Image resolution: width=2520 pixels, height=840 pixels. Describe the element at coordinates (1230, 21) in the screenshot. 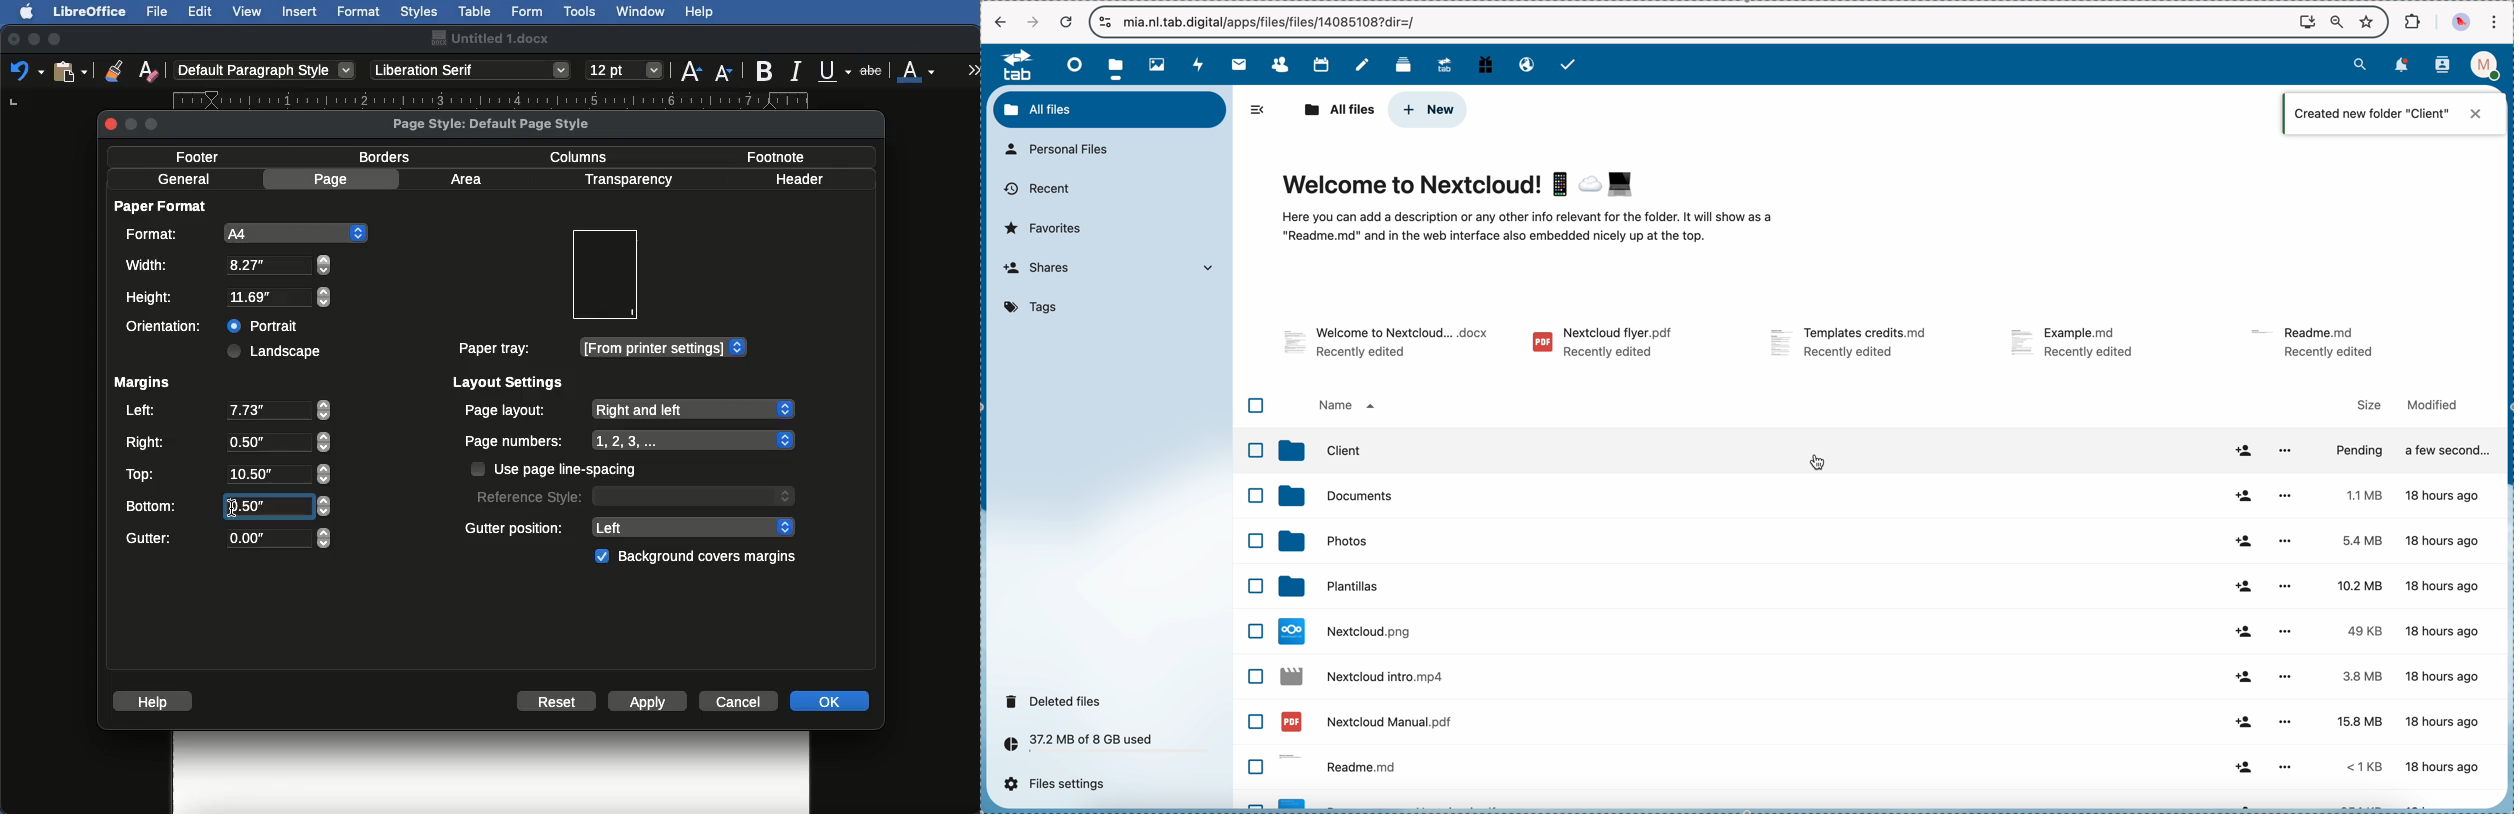

I see `url` at that location.